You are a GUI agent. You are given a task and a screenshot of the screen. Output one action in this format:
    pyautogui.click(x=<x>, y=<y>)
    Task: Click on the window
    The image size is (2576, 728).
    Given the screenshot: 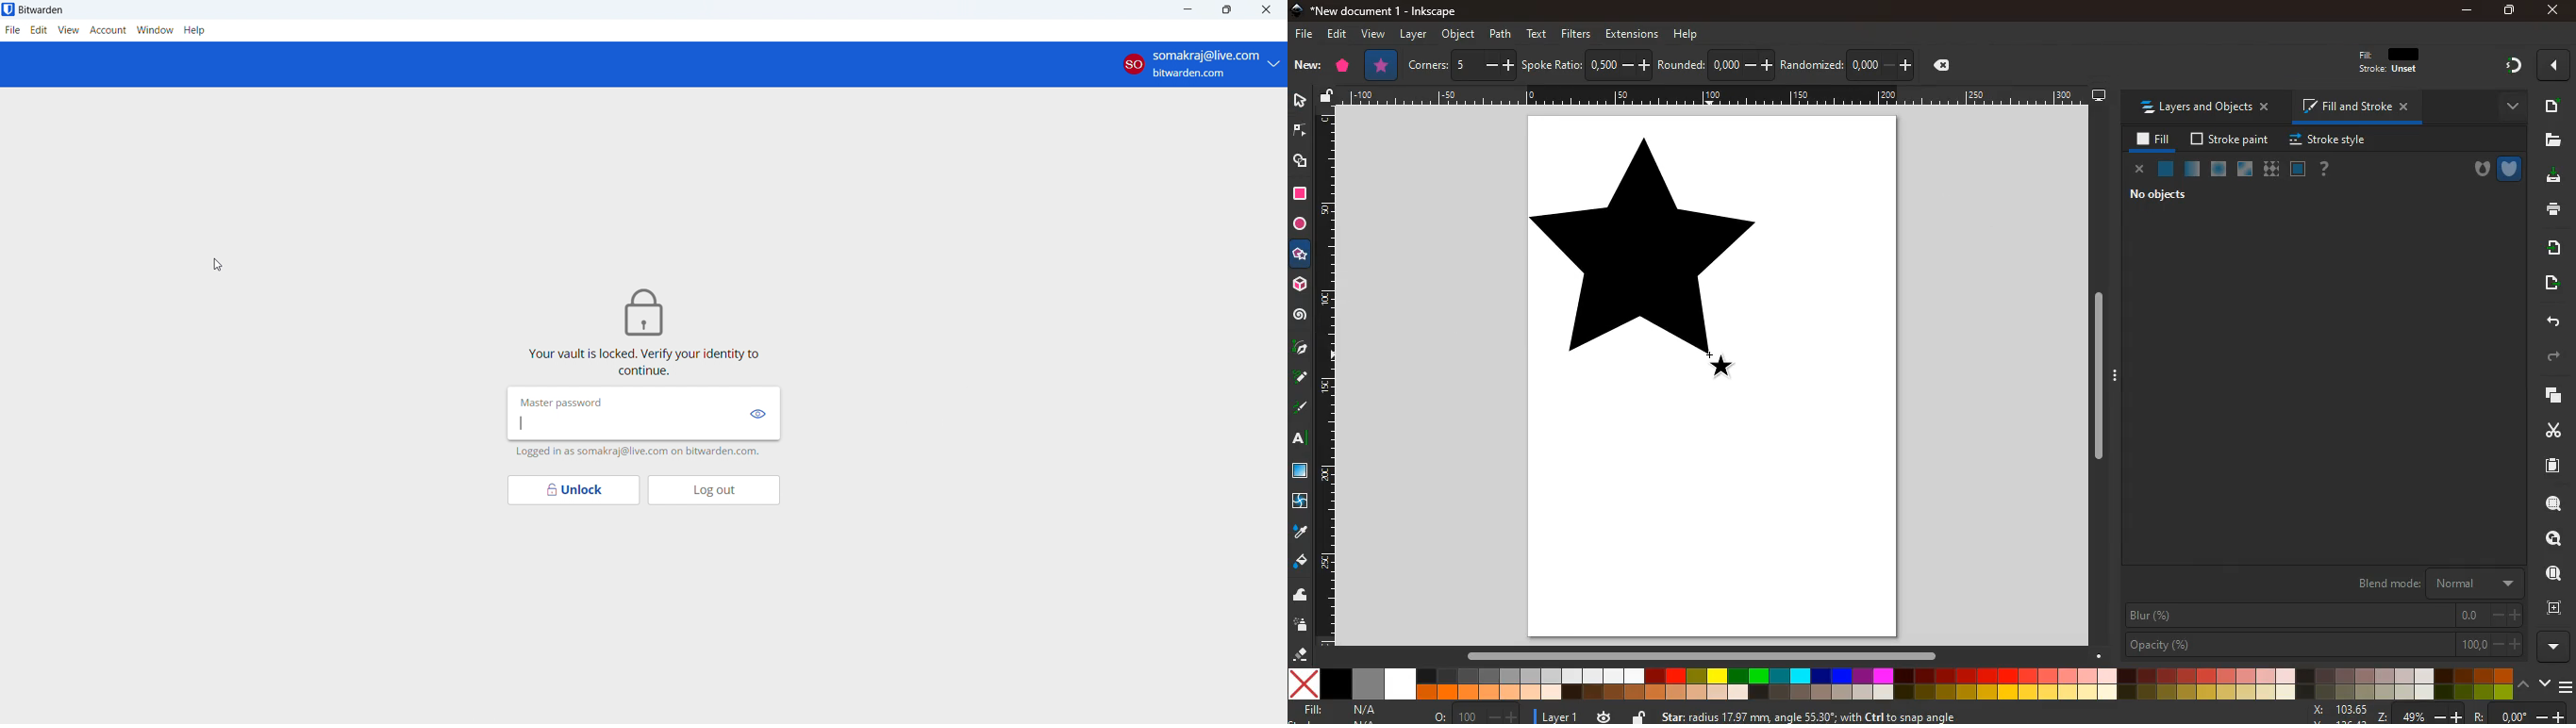 What is the action you would take?
    pyautogui.click(x=156, y=30)
    